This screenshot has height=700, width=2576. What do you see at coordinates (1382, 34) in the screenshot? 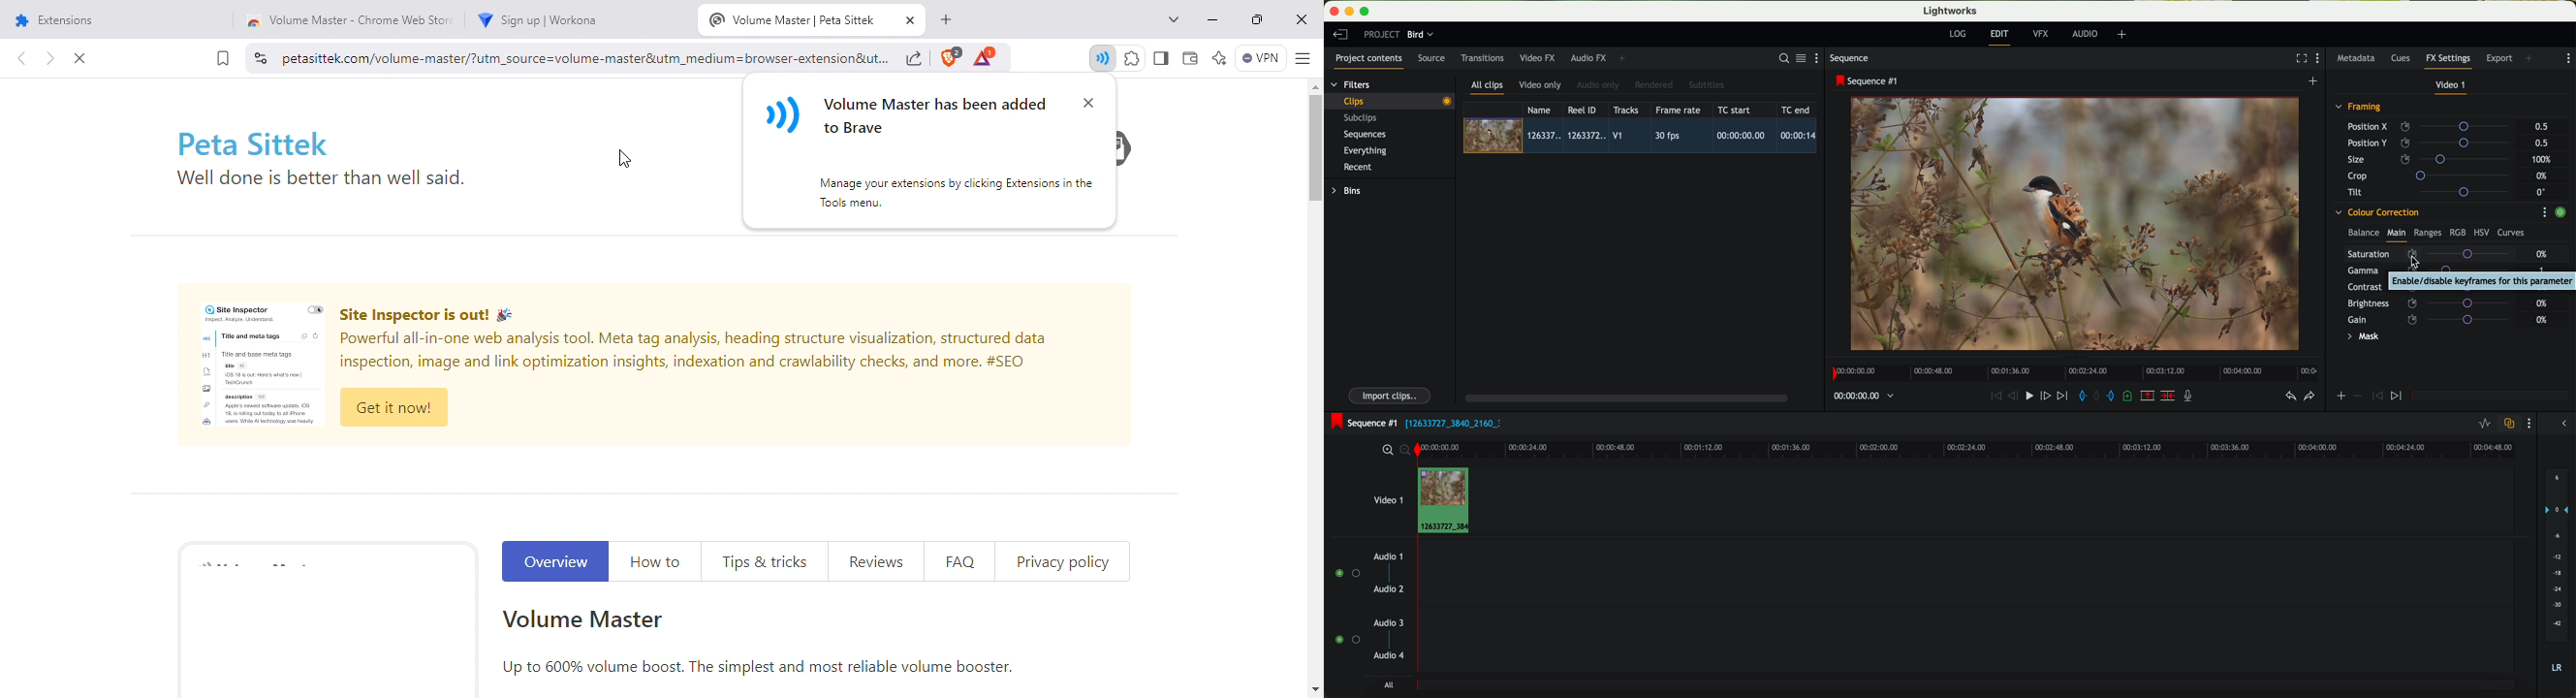
I see `project` at bounding box center [1382, 34].